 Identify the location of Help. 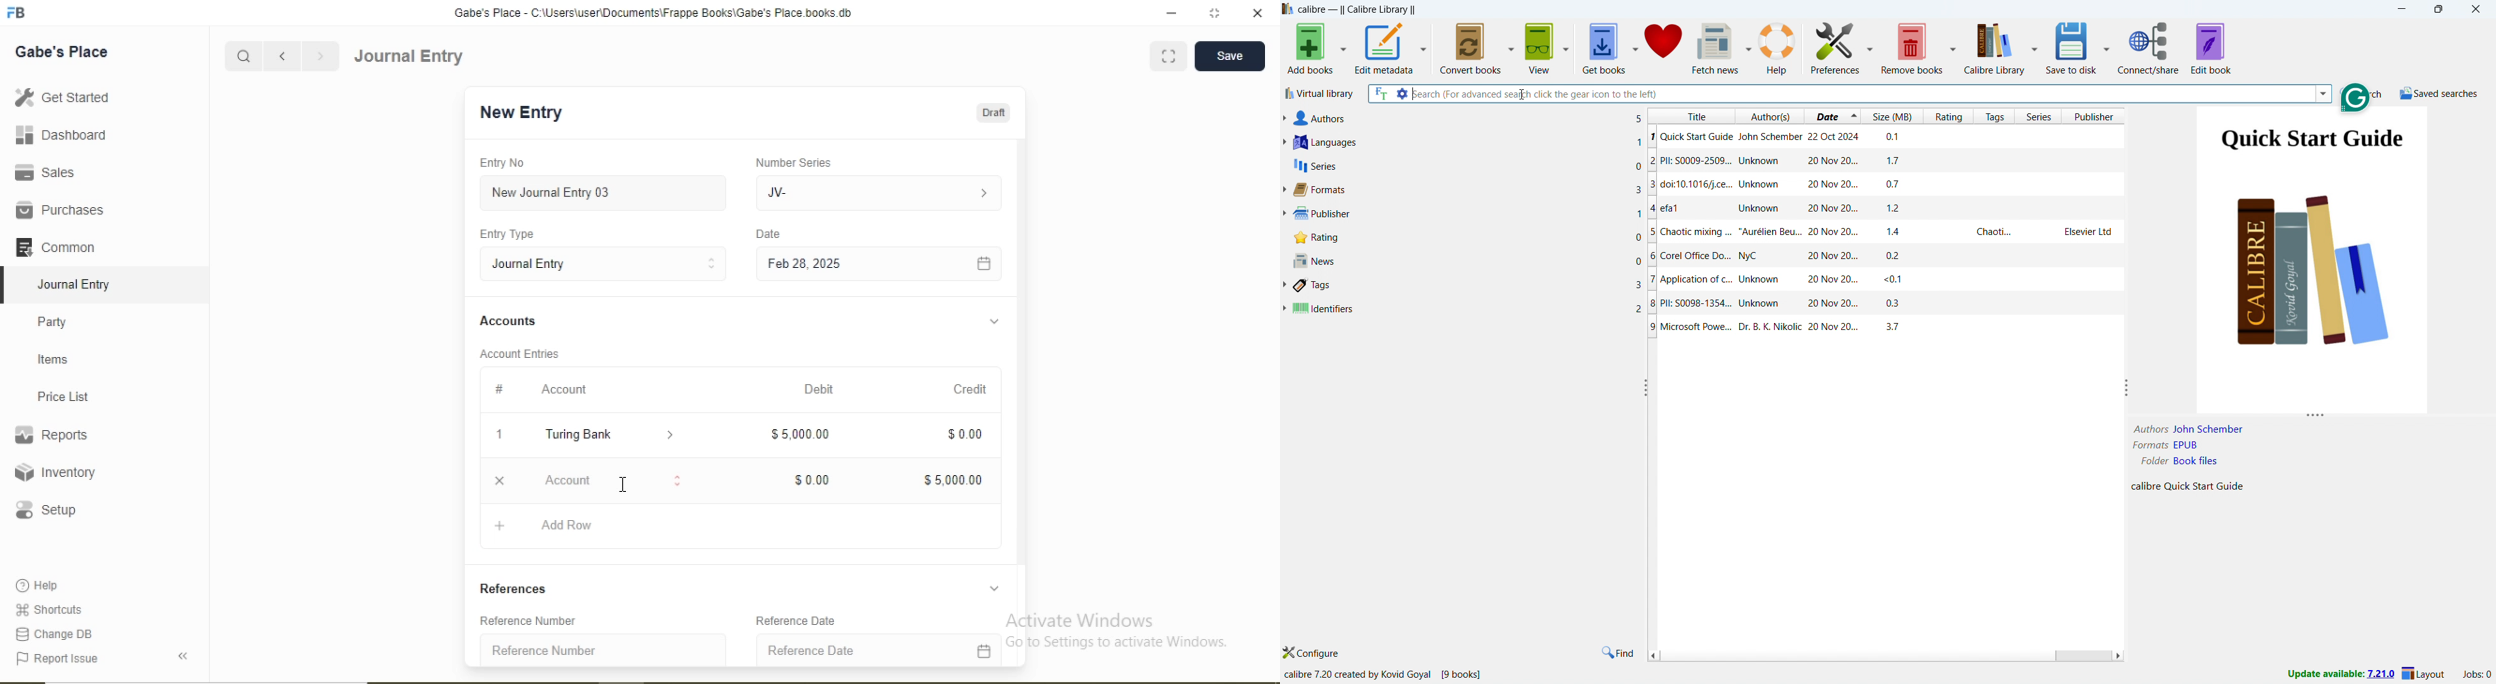
(39, 585).